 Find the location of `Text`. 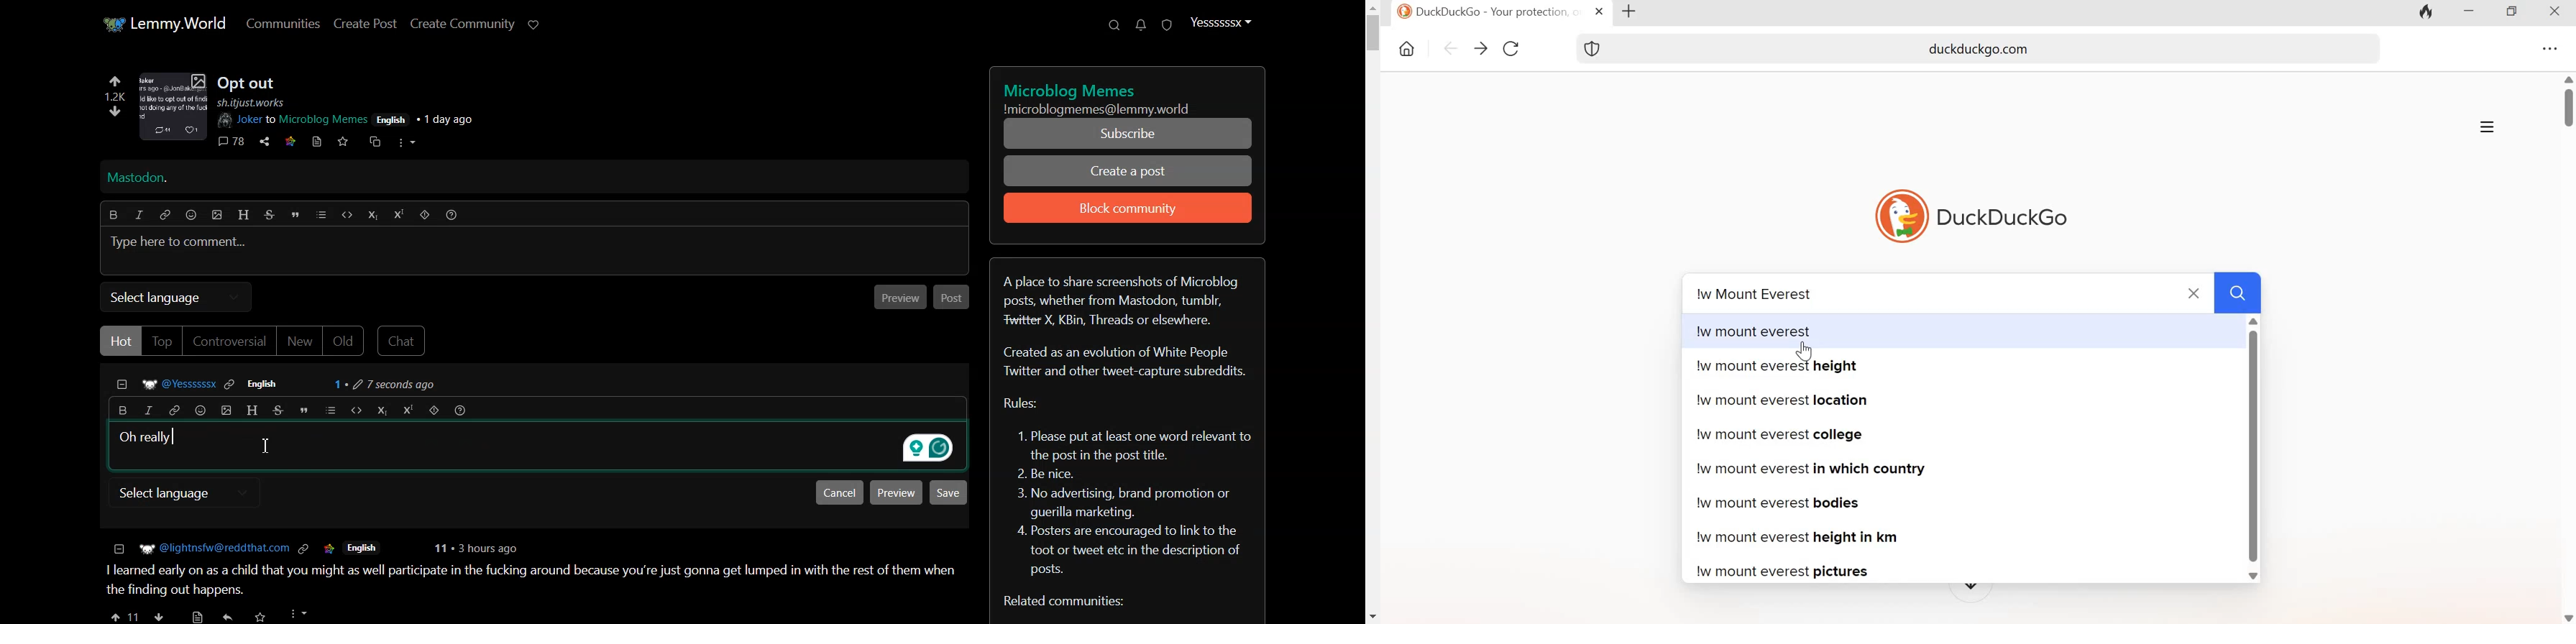

Text is located at coordinates (147, 438).